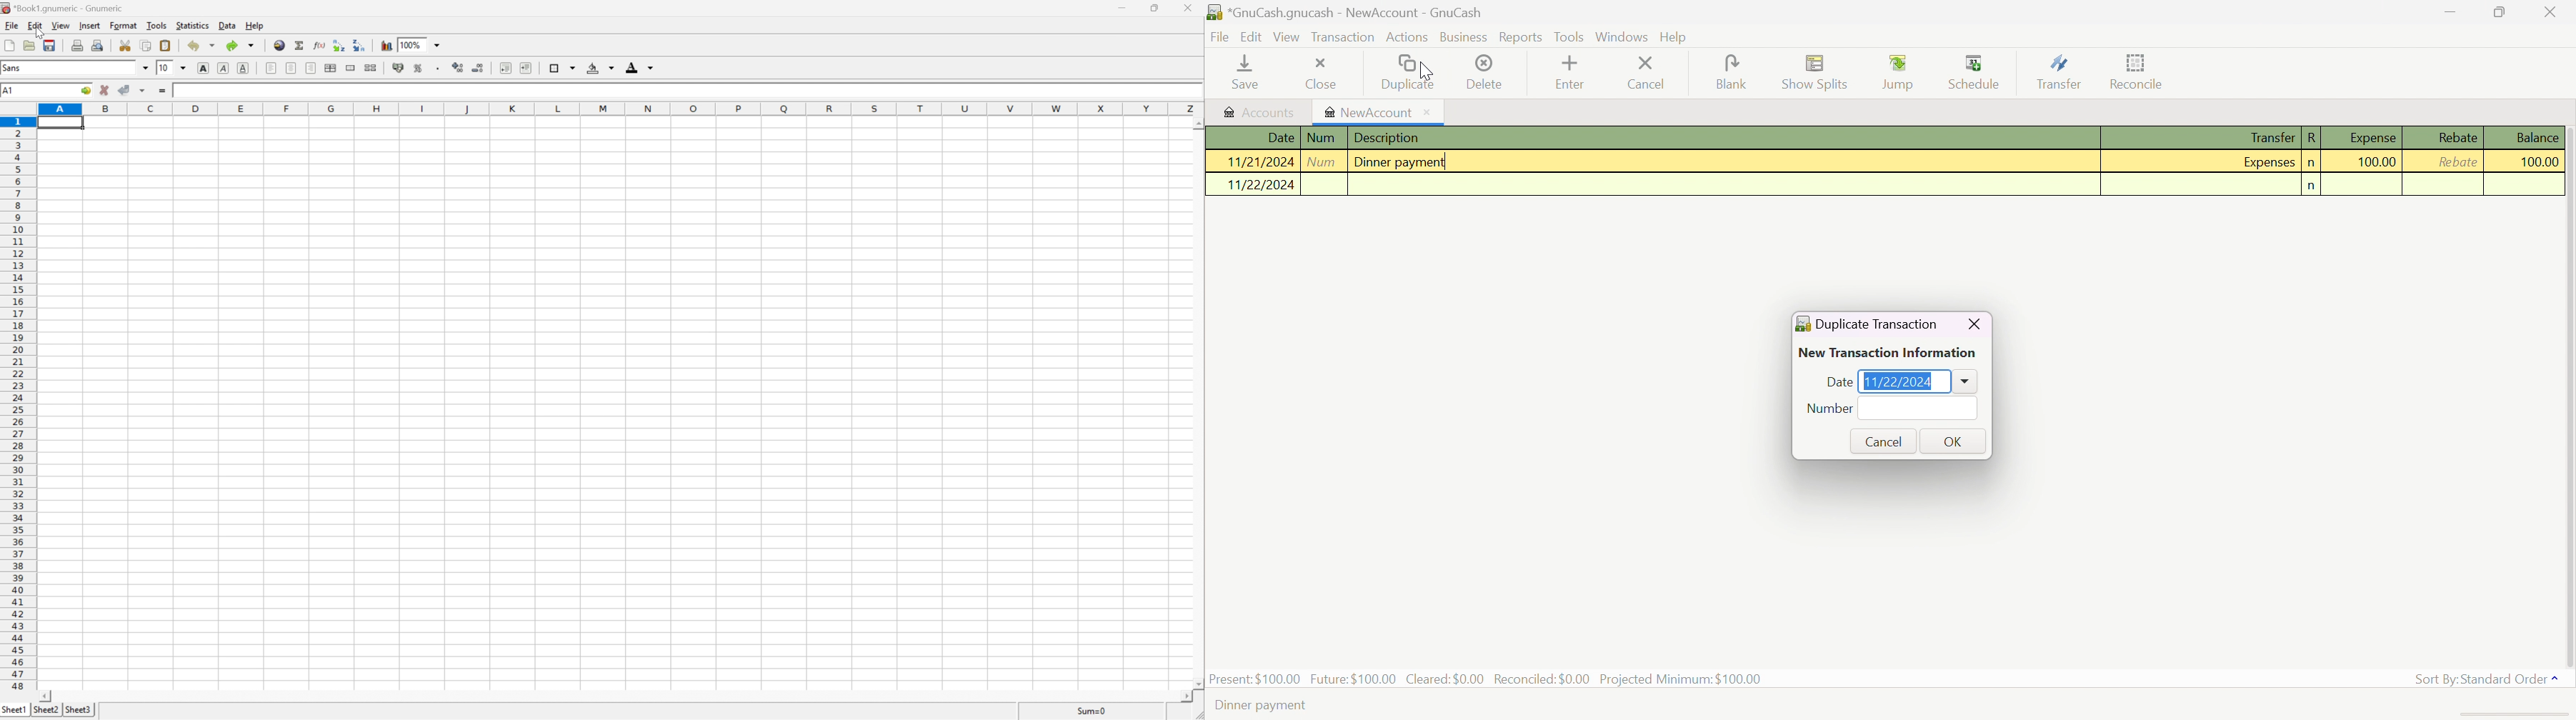 The height and width of the screenshot is (728, 2576). What do you see at coordinates (1358, 13) in the screenshot?
I see `*GnuCash.gnucash - NewAccount - GnuCash` at bounding box center [1358, 13].